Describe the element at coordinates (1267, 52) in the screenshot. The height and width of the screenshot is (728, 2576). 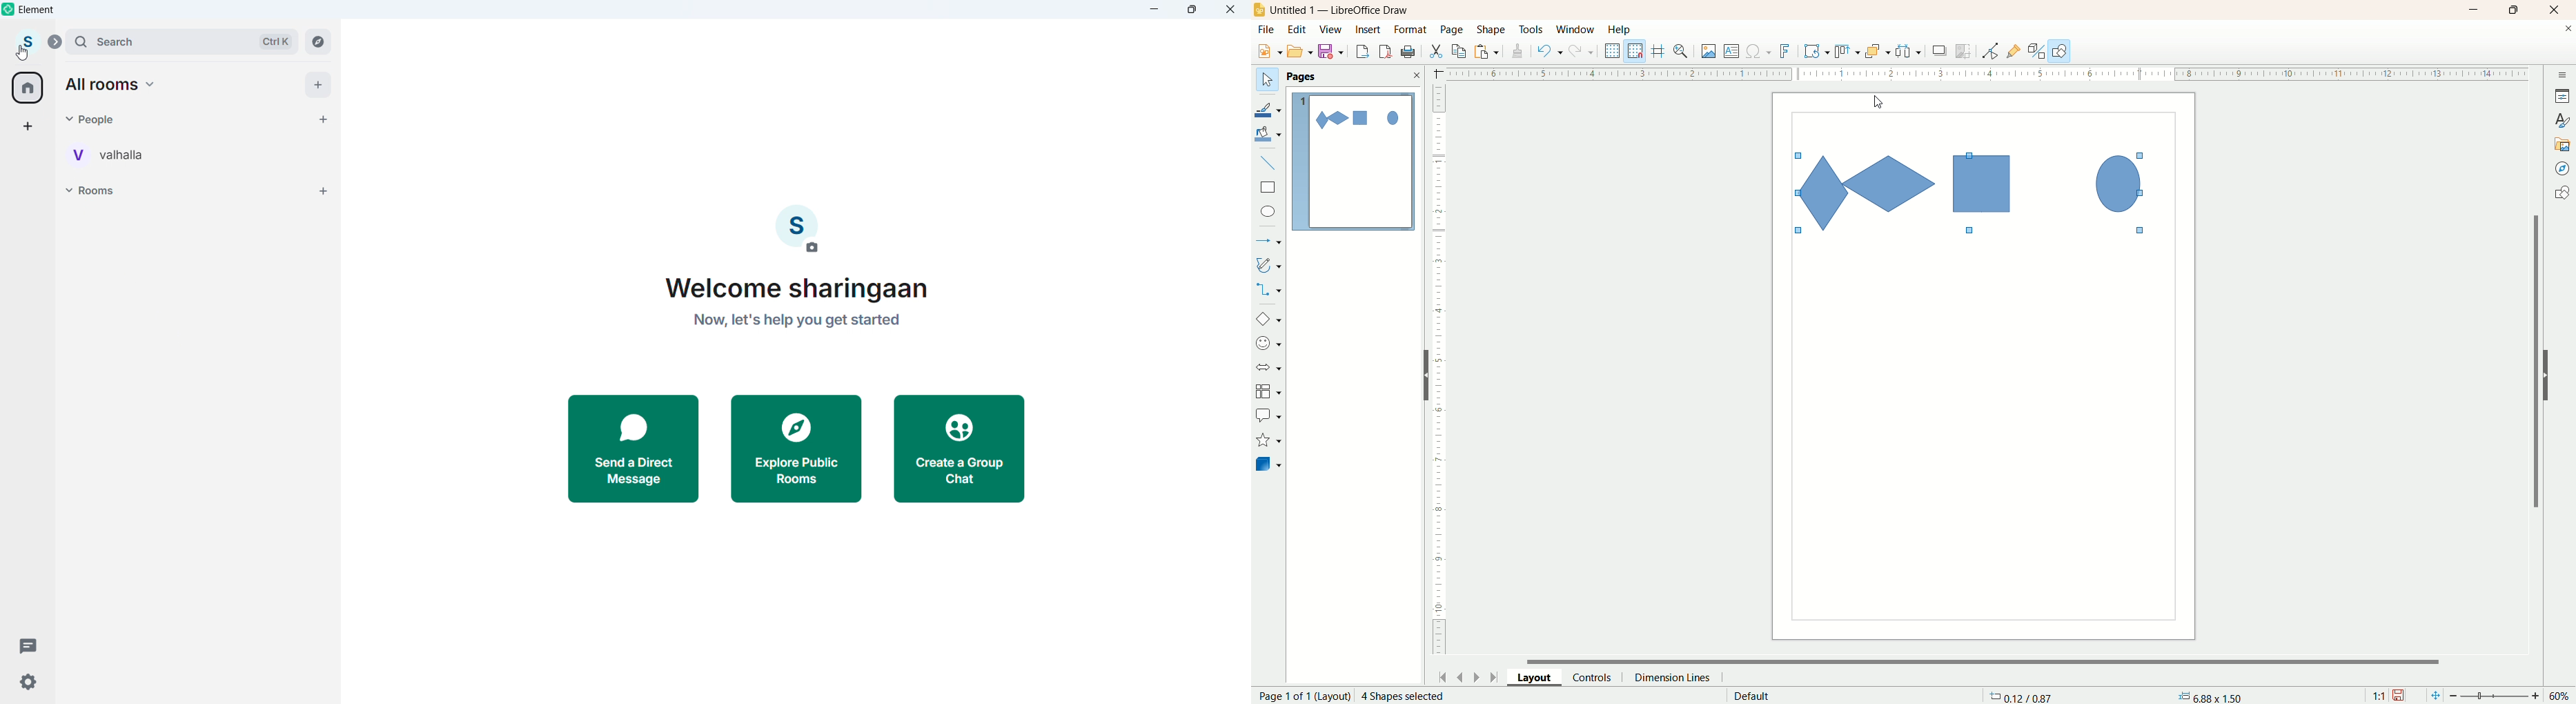
I see `new` at that location.